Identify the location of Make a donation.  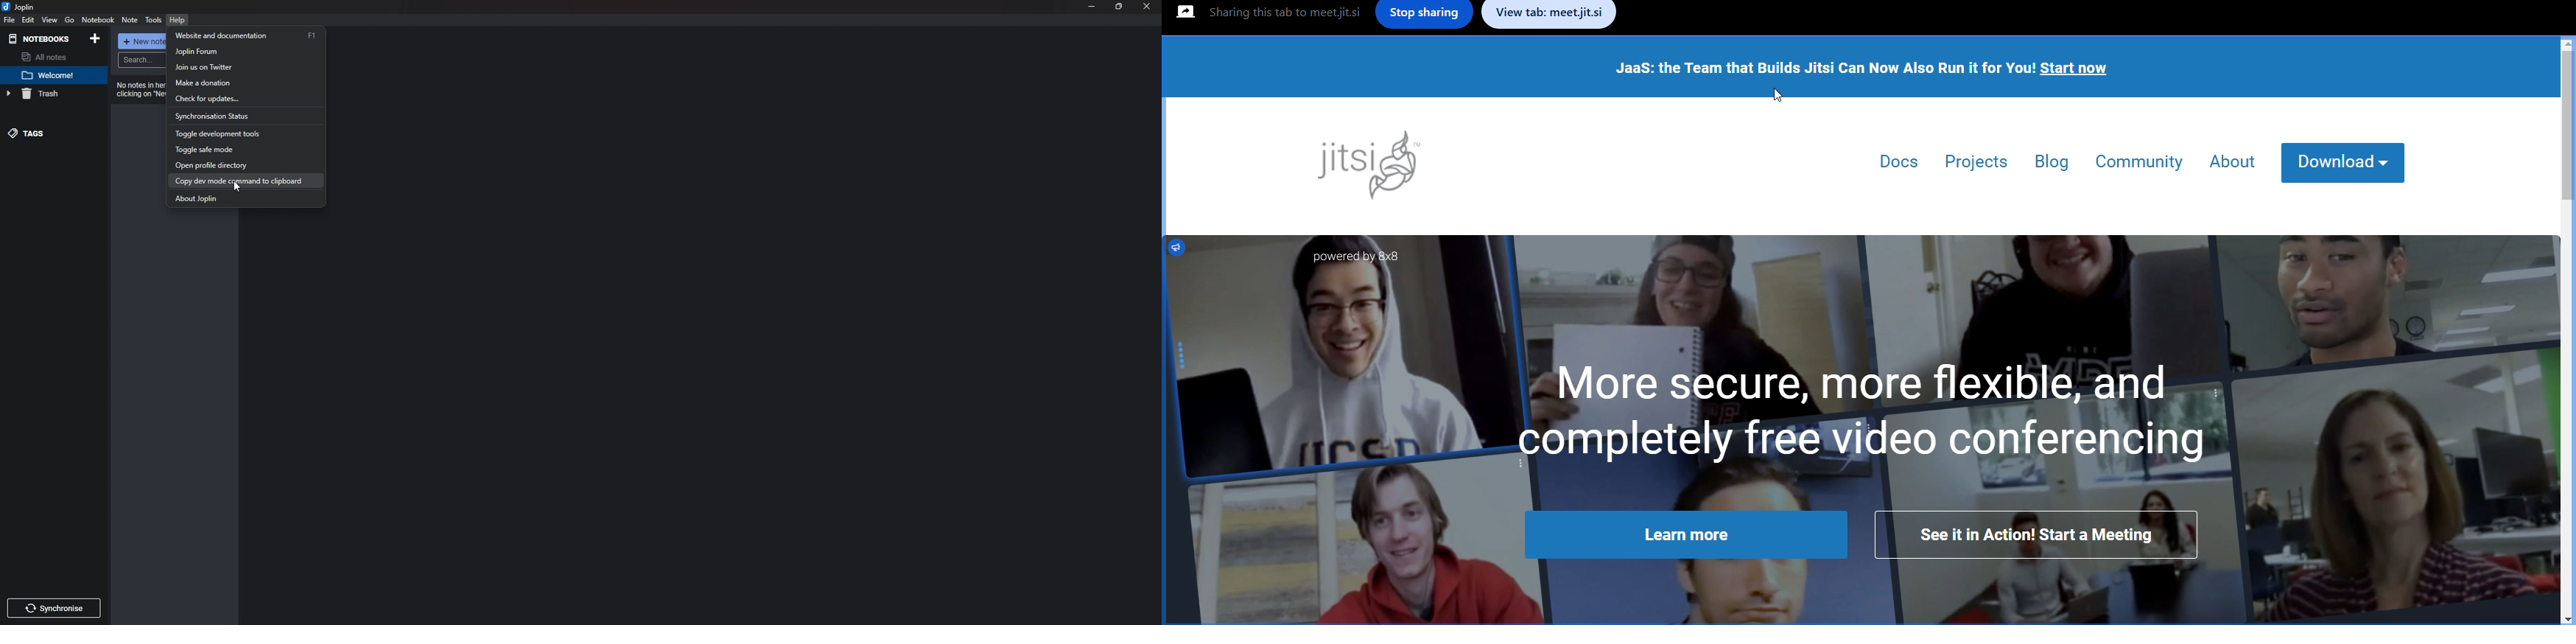
(232, 83).